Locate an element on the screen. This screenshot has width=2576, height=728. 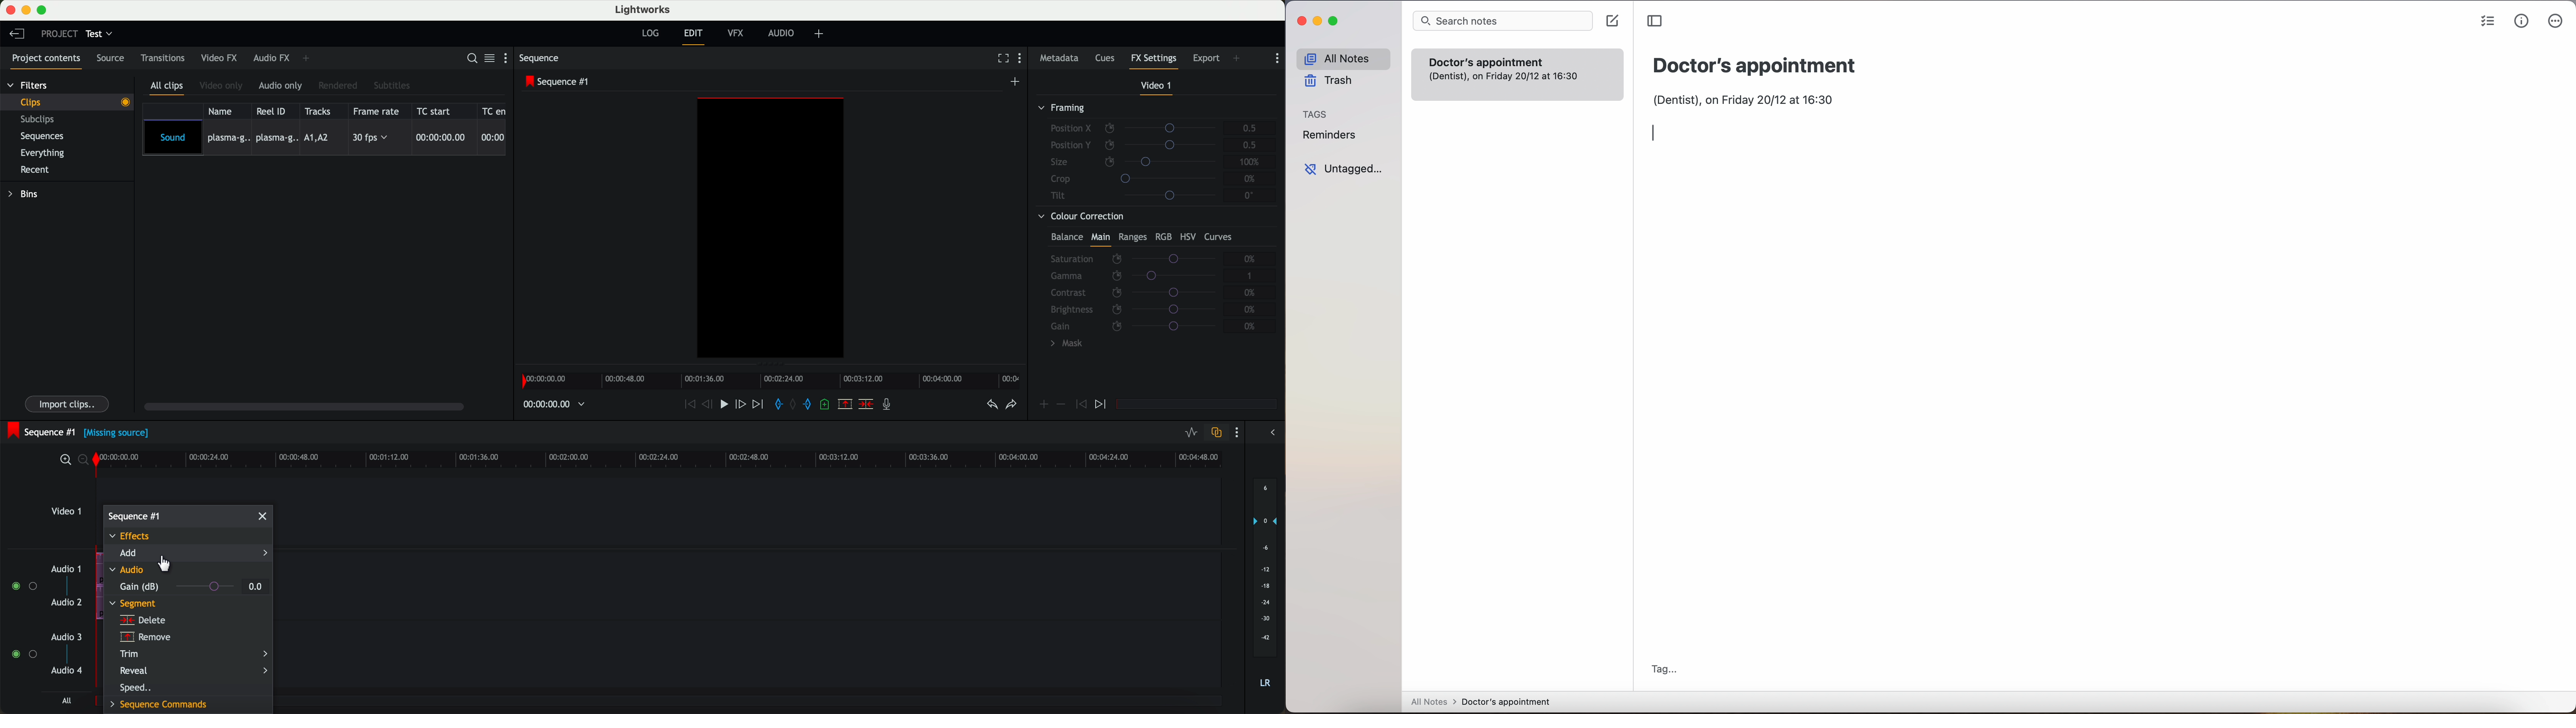
tracks is located at coordinates (320, 110).